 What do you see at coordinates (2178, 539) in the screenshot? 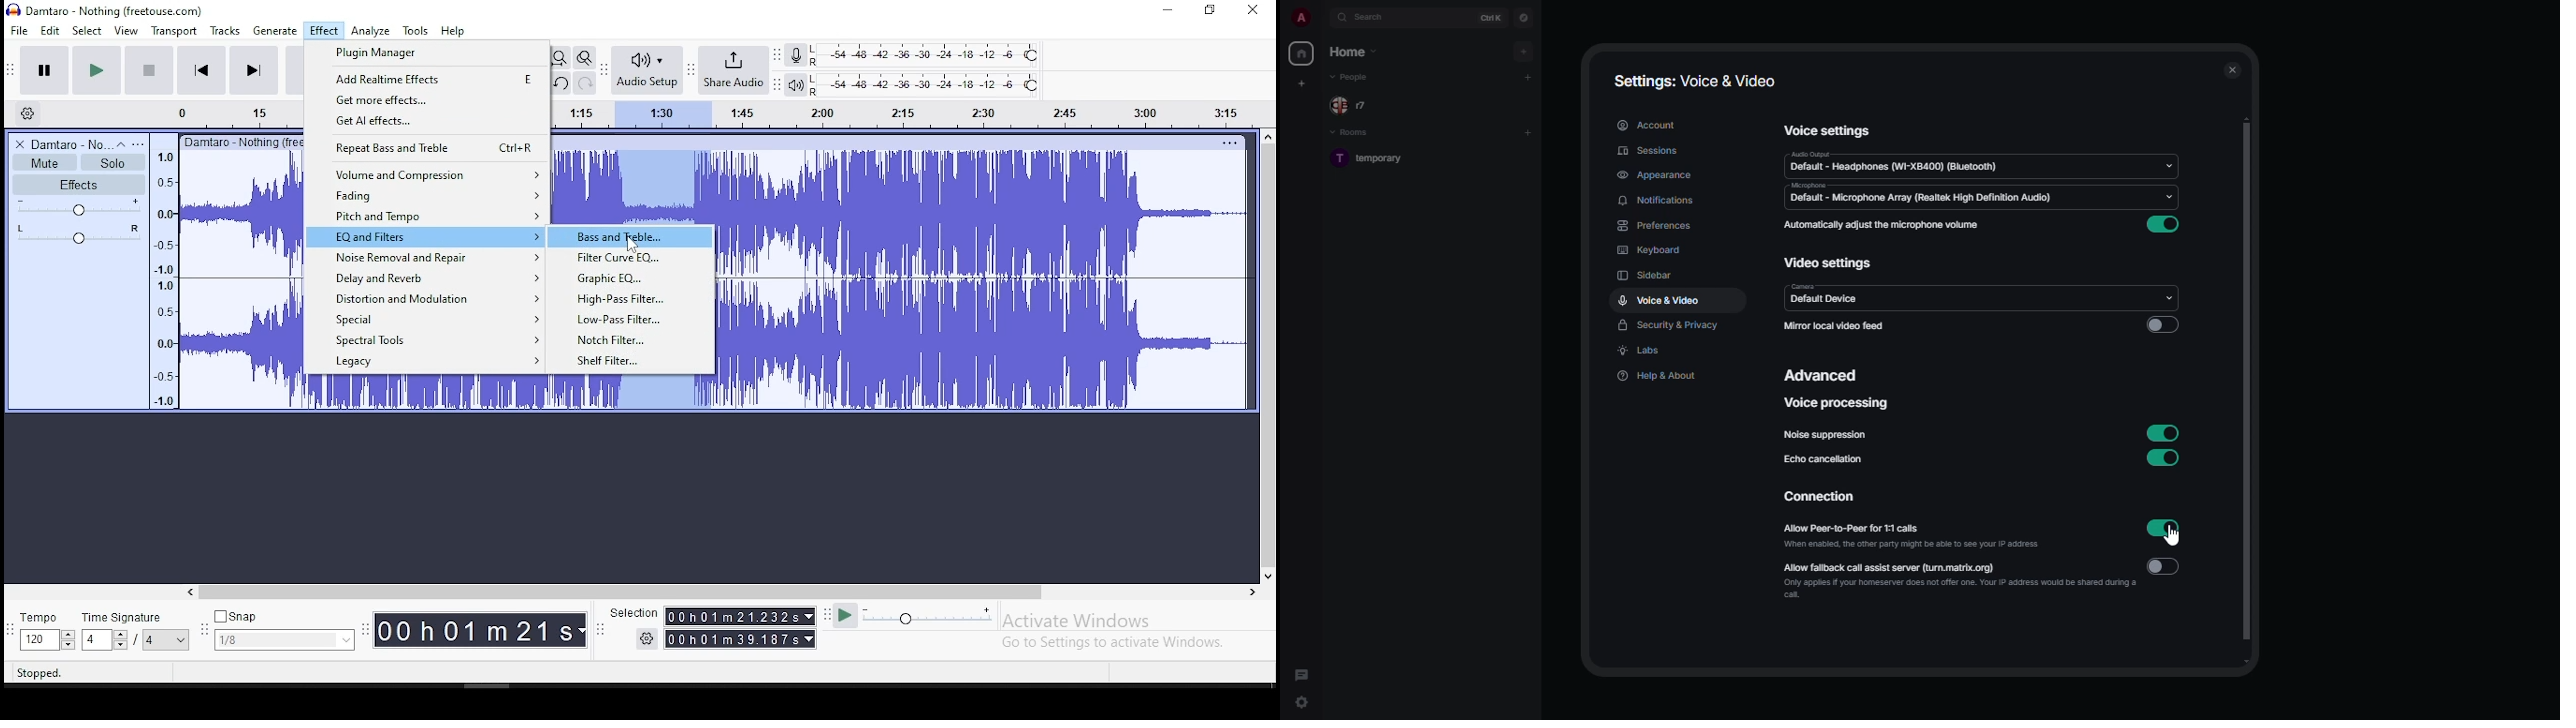
I see `cursor` at bounding box center [2178, 539].